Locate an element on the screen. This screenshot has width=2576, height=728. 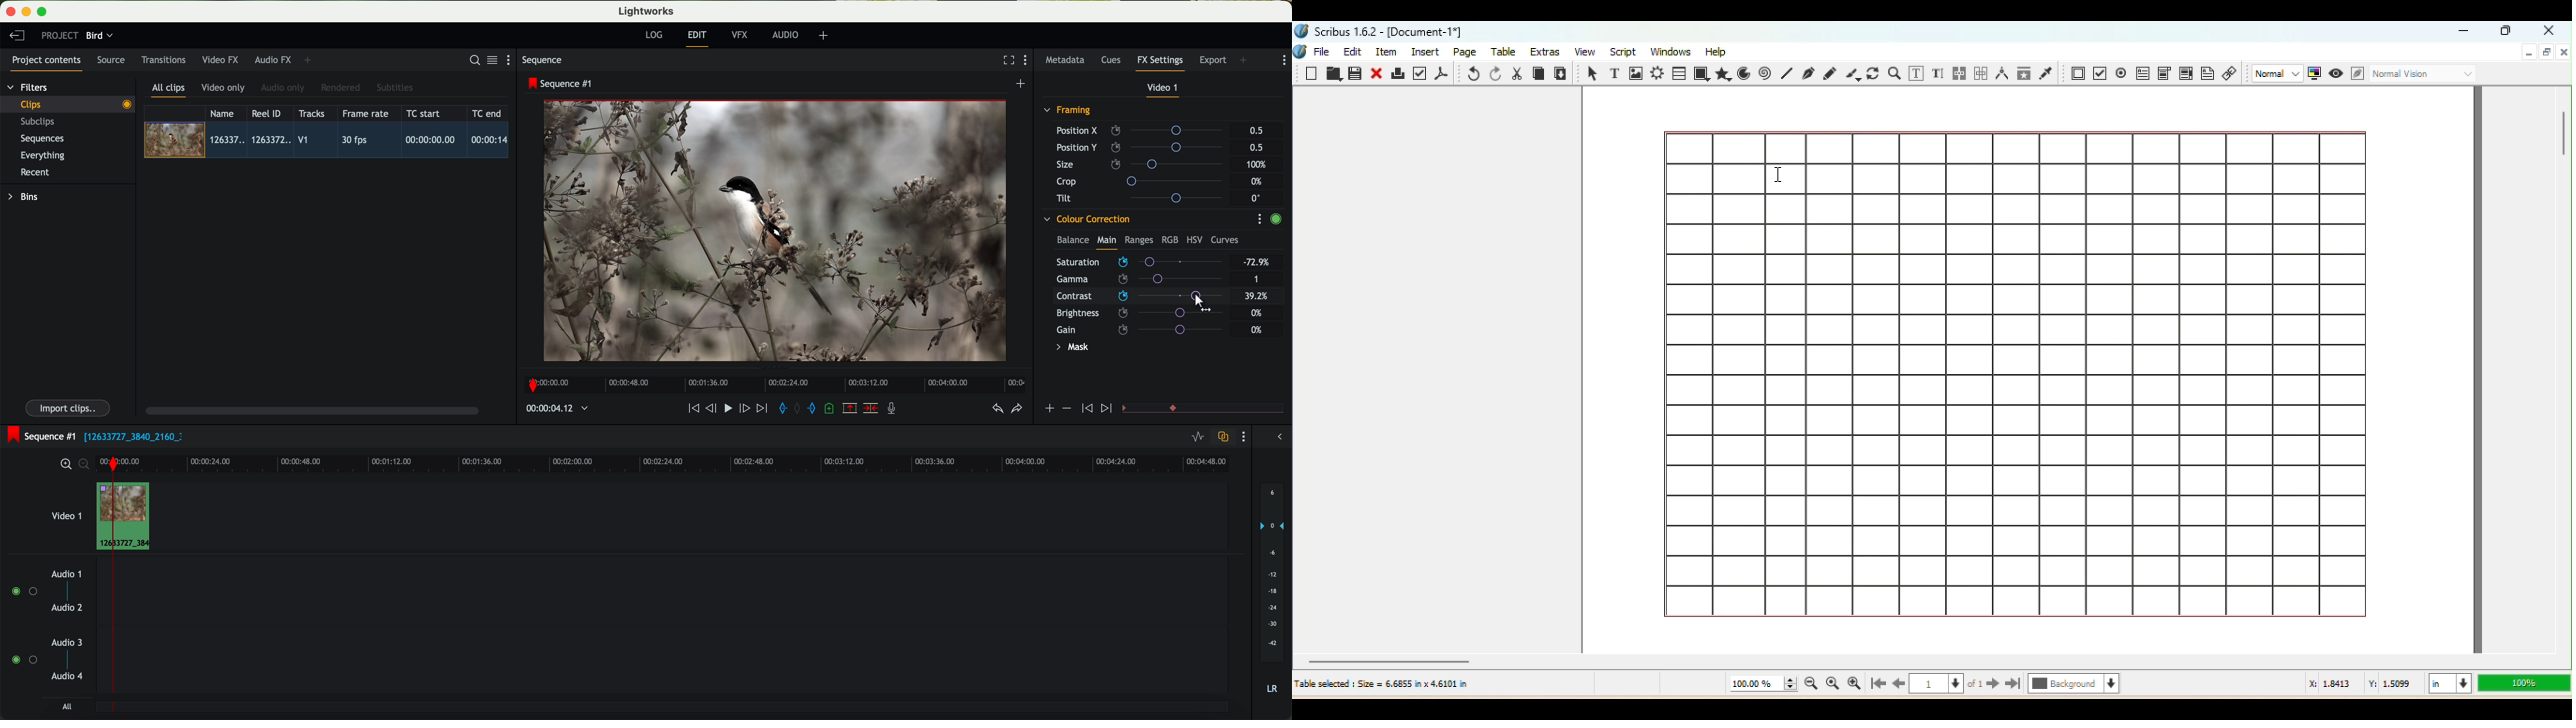
Redo is located at coordinates (1494, 74).